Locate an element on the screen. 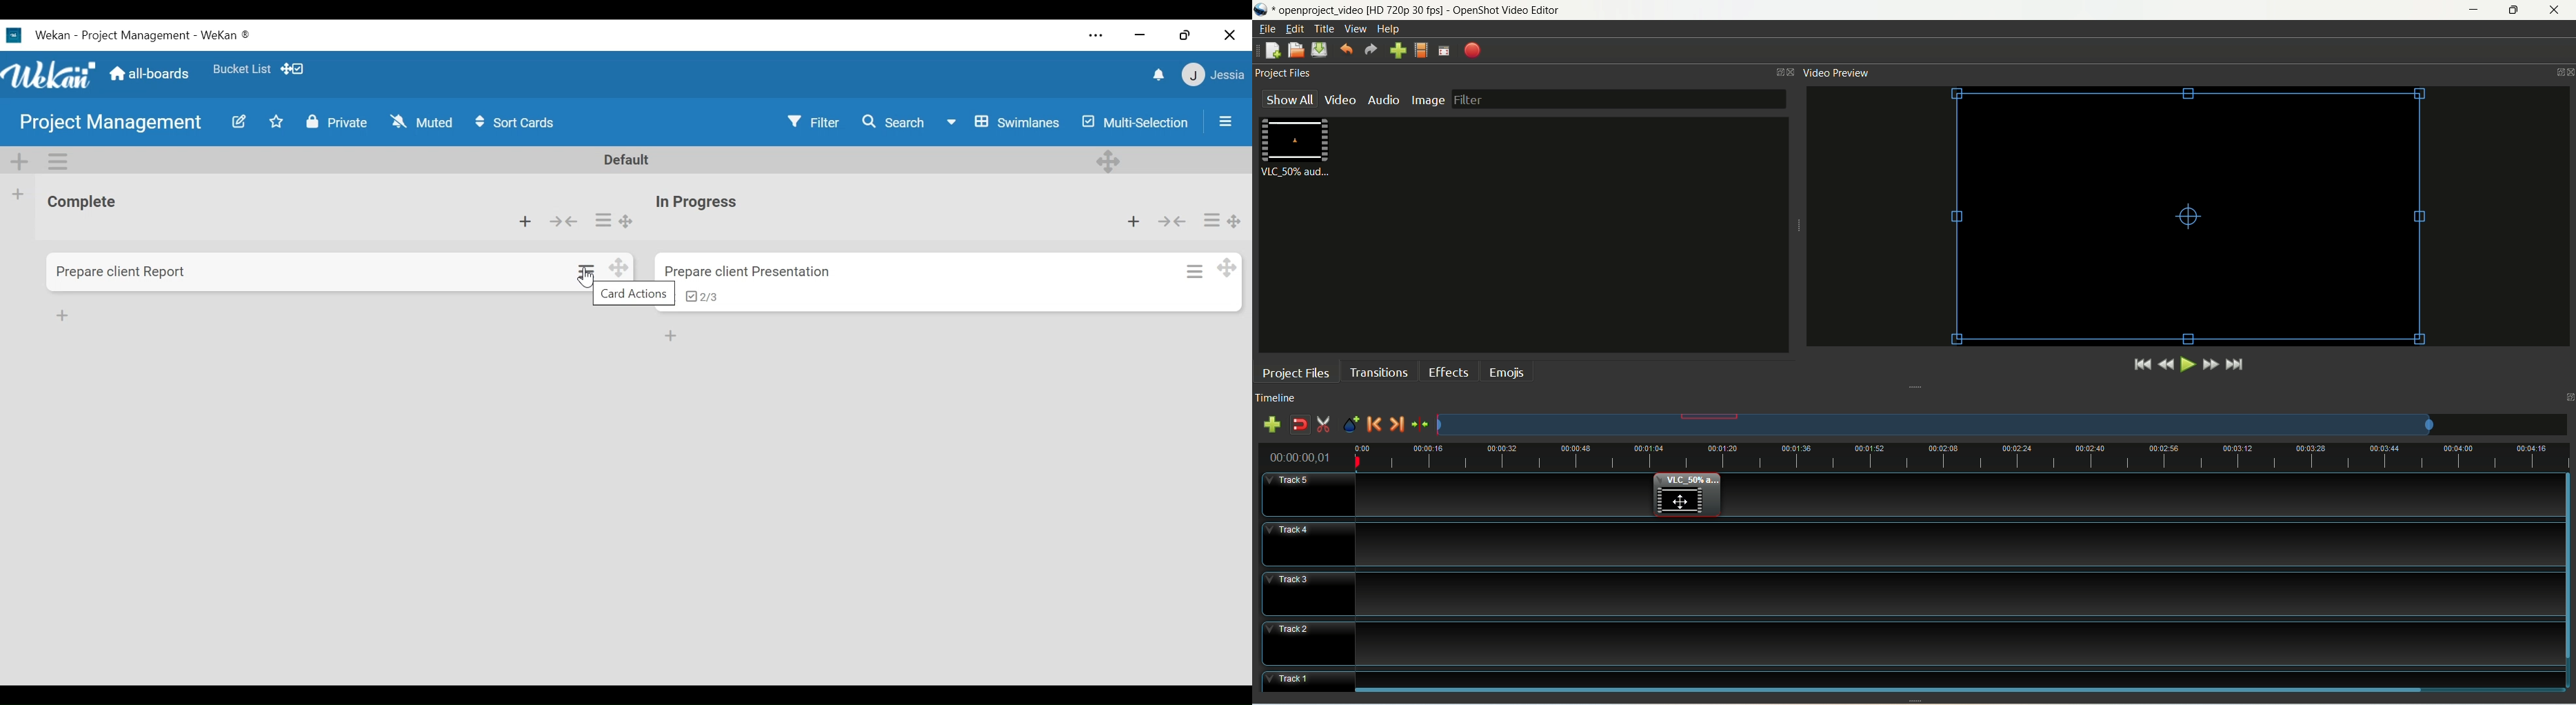 The image size is (2576, 728). Private is located at coordinates (339, 123).